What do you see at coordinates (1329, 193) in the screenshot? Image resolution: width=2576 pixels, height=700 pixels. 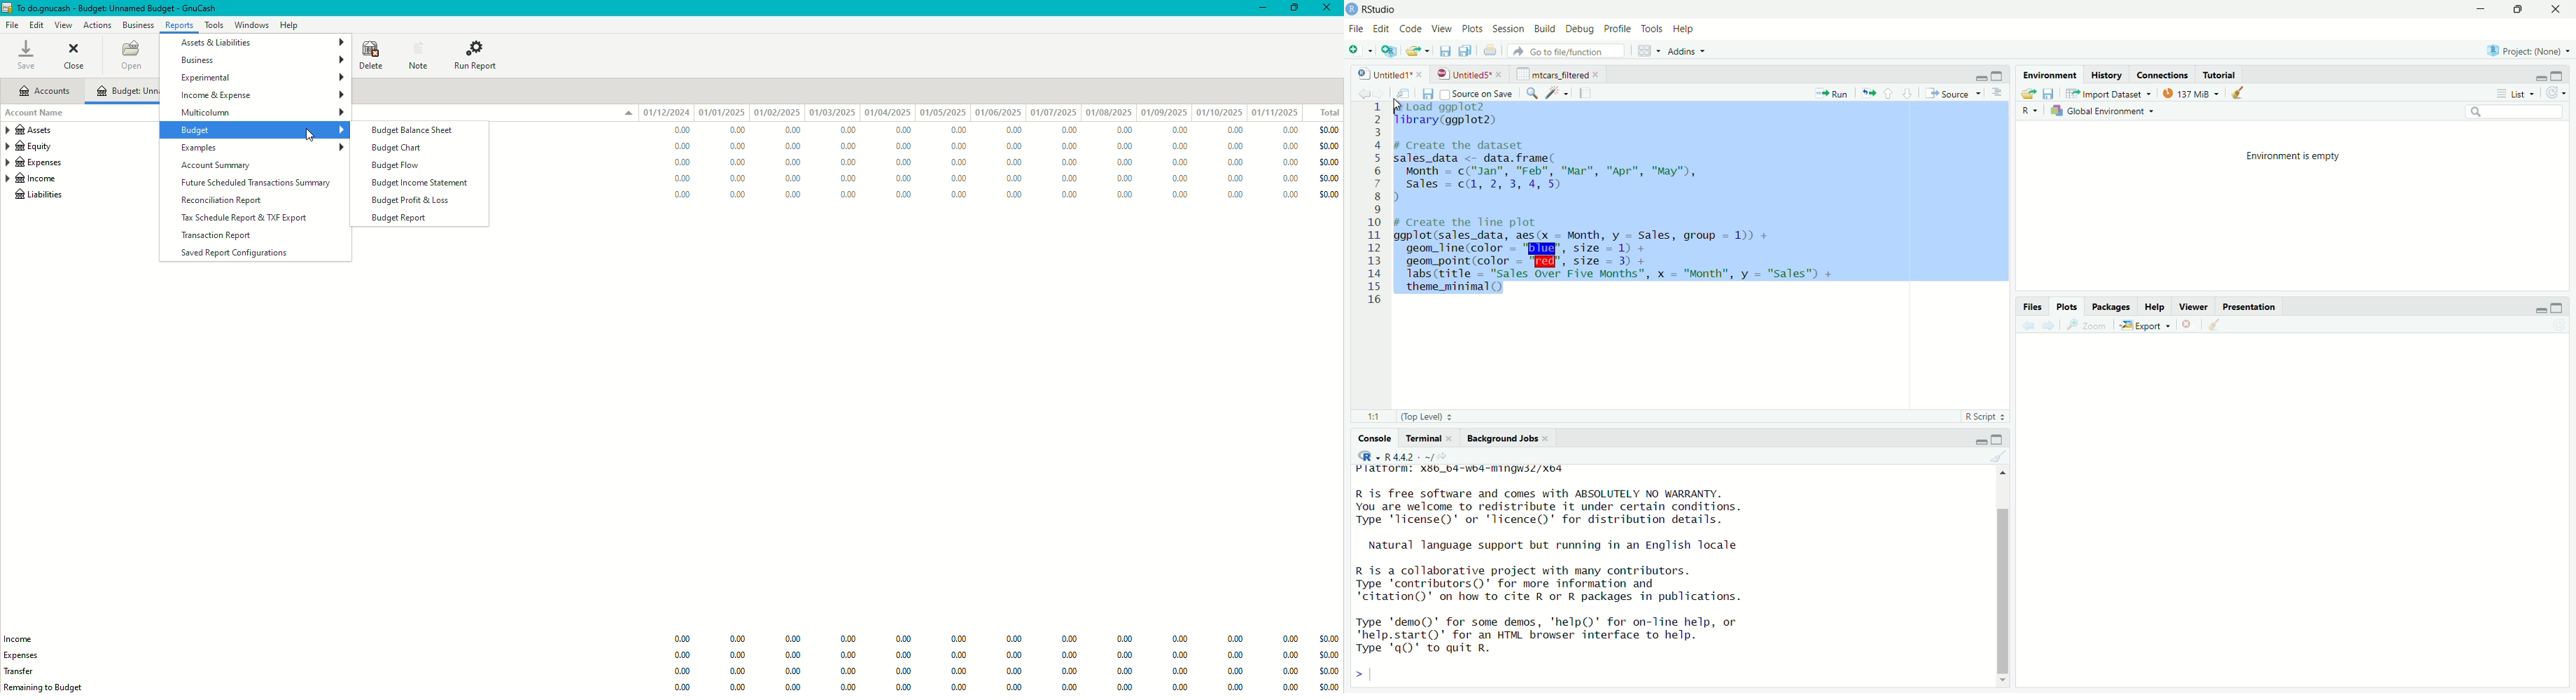 I see `$0.00` at bounding box center [1329, 193].